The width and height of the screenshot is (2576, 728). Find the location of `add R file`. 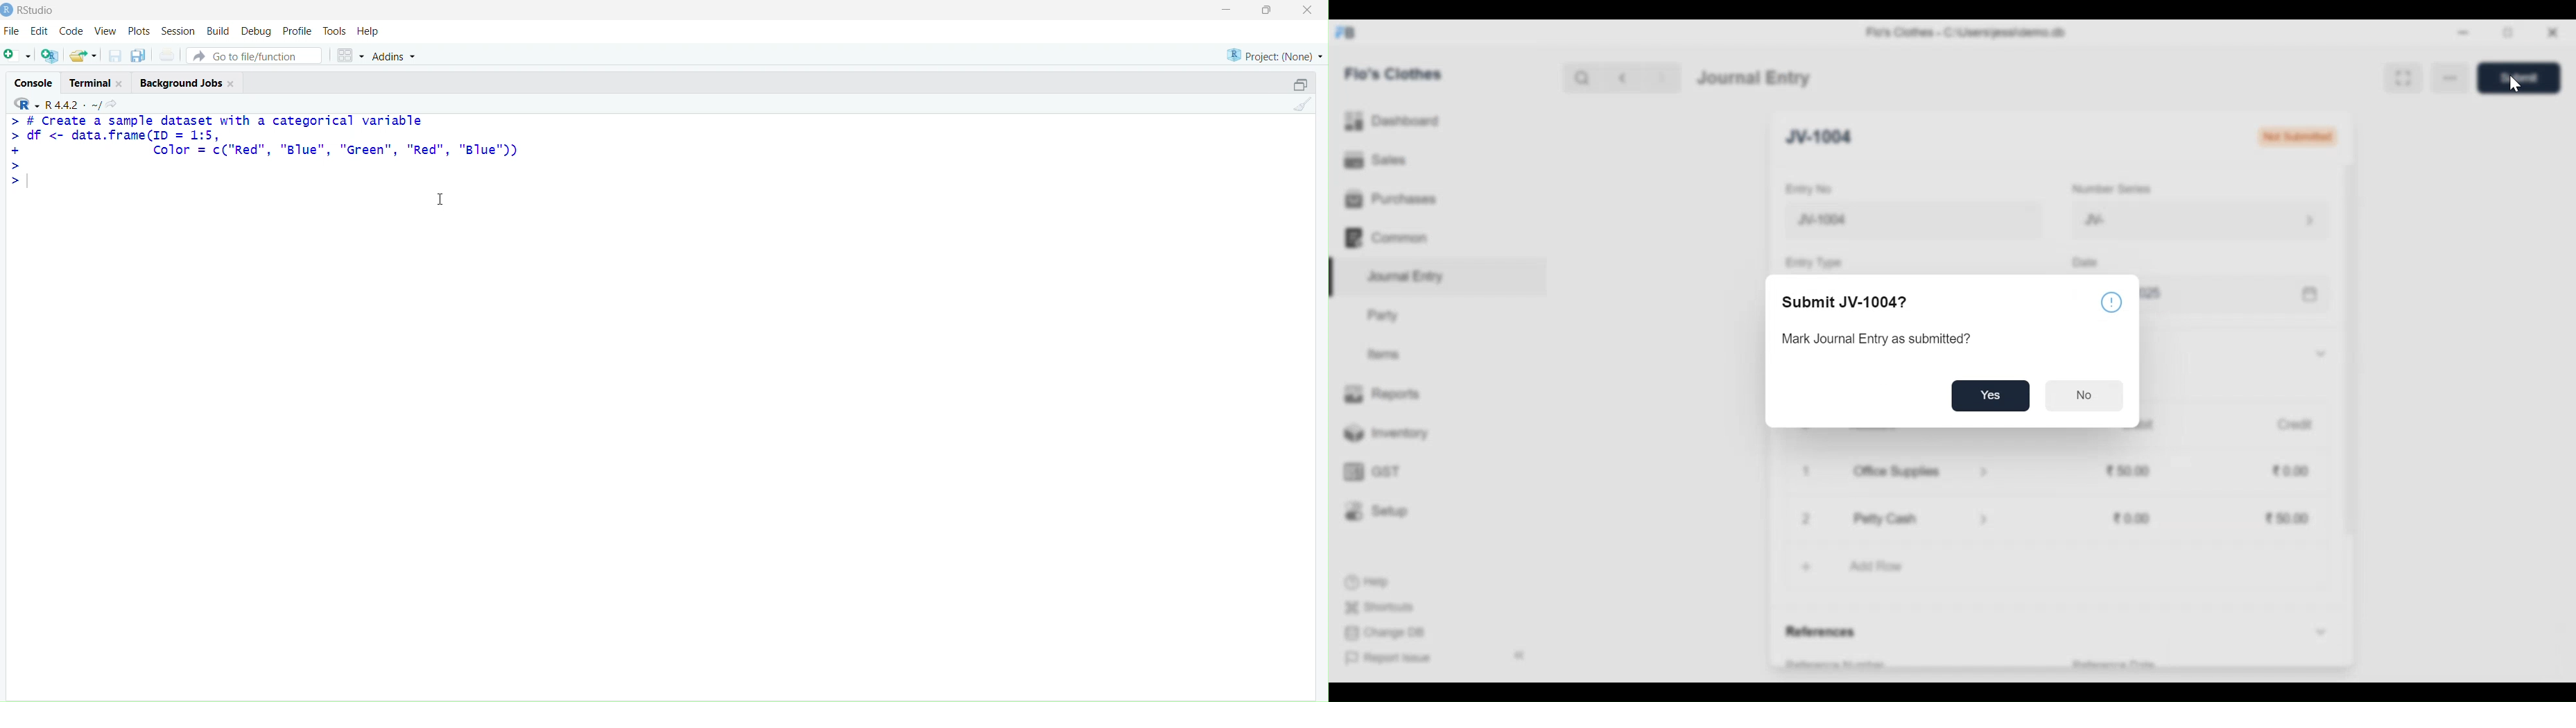

add R file is located at coordinates (50, 55).